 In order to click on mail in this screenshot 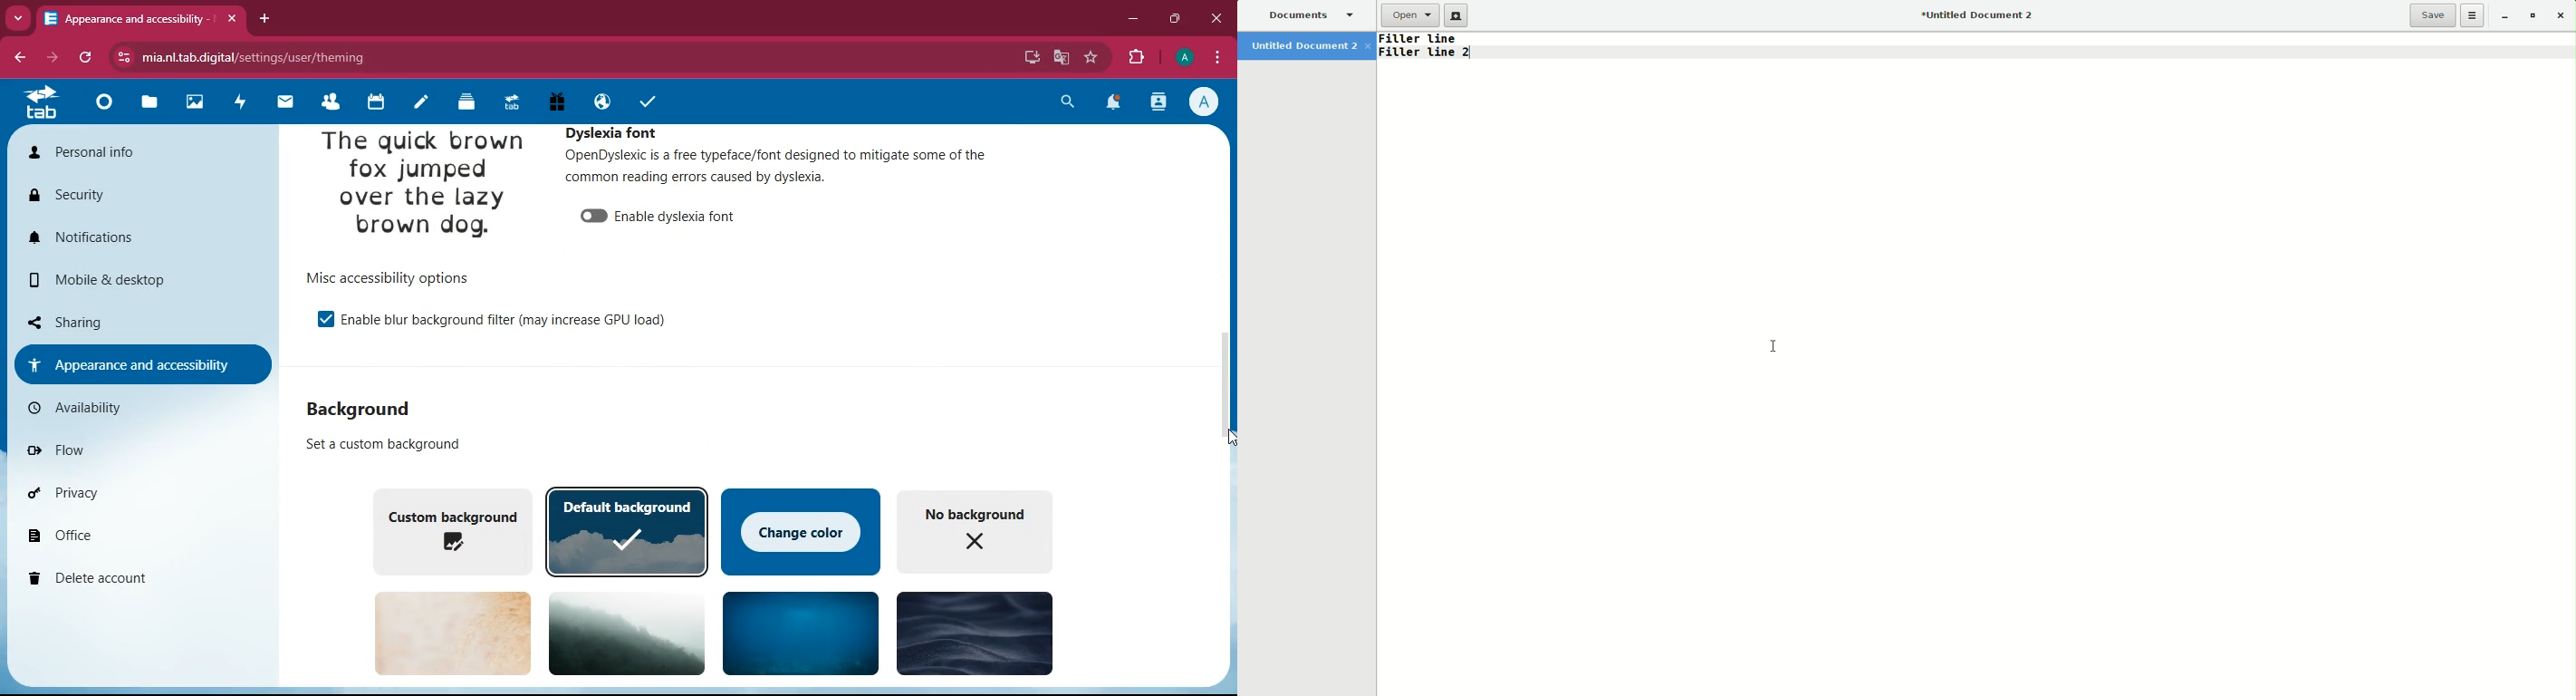, I will do `click(281, 102)`.